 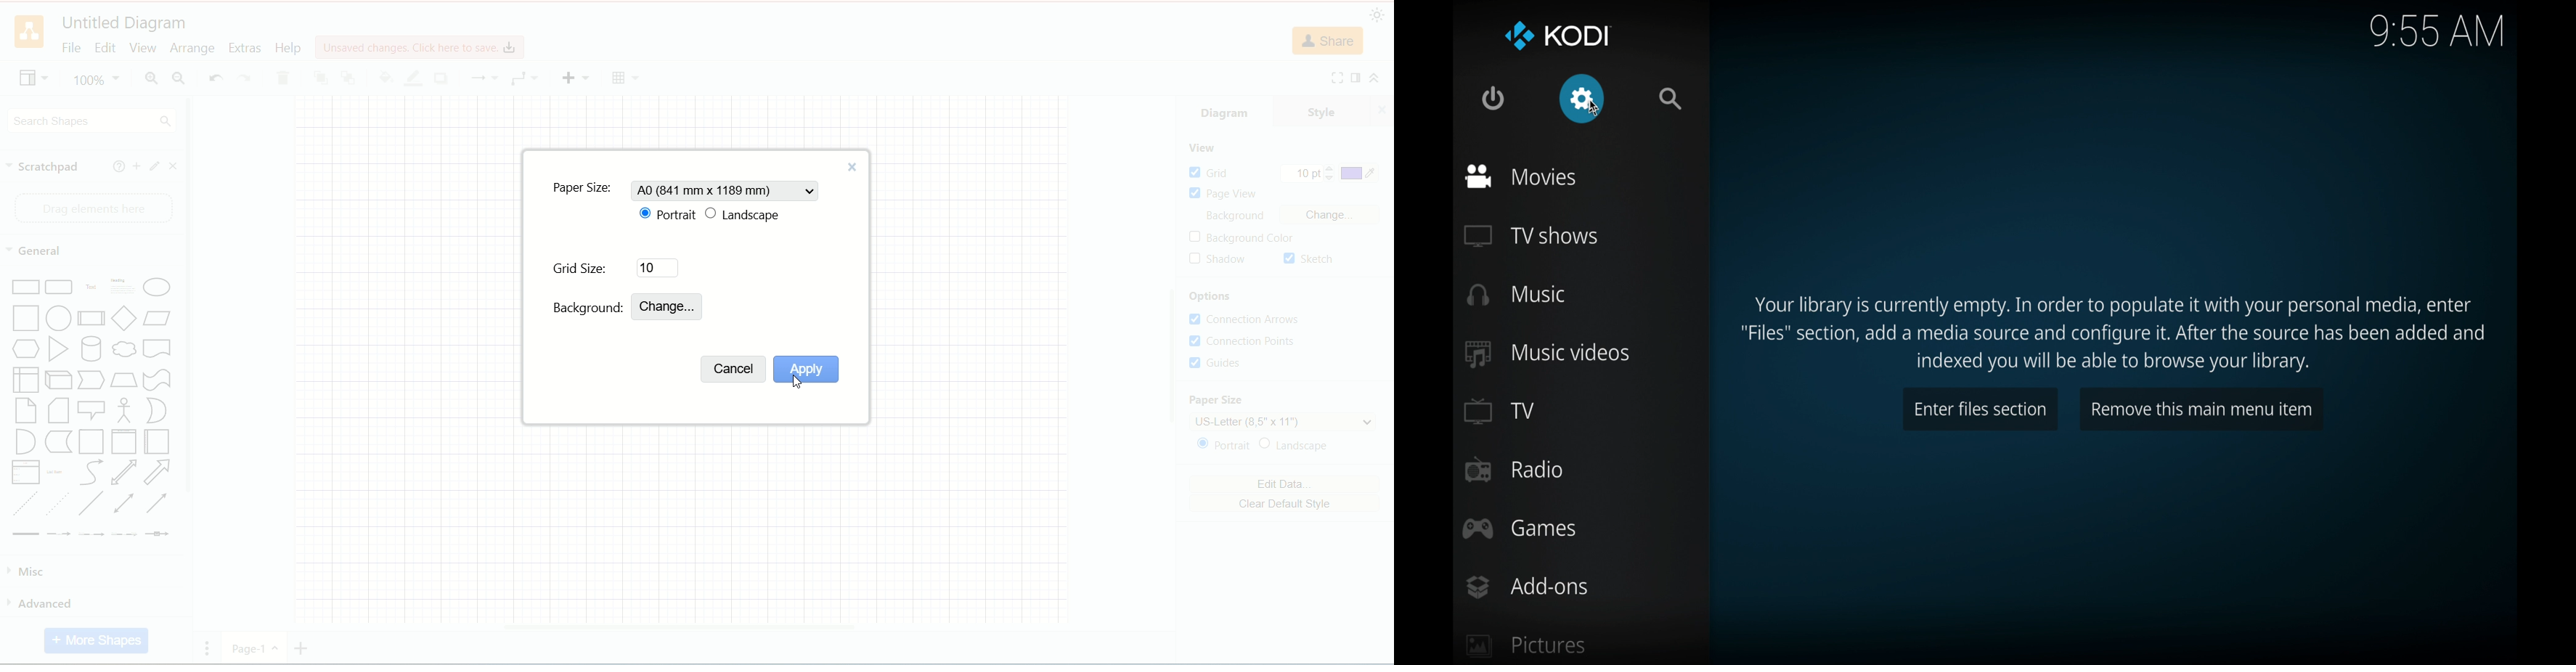 I want to click on more shapes, so click(x=97, y=640).